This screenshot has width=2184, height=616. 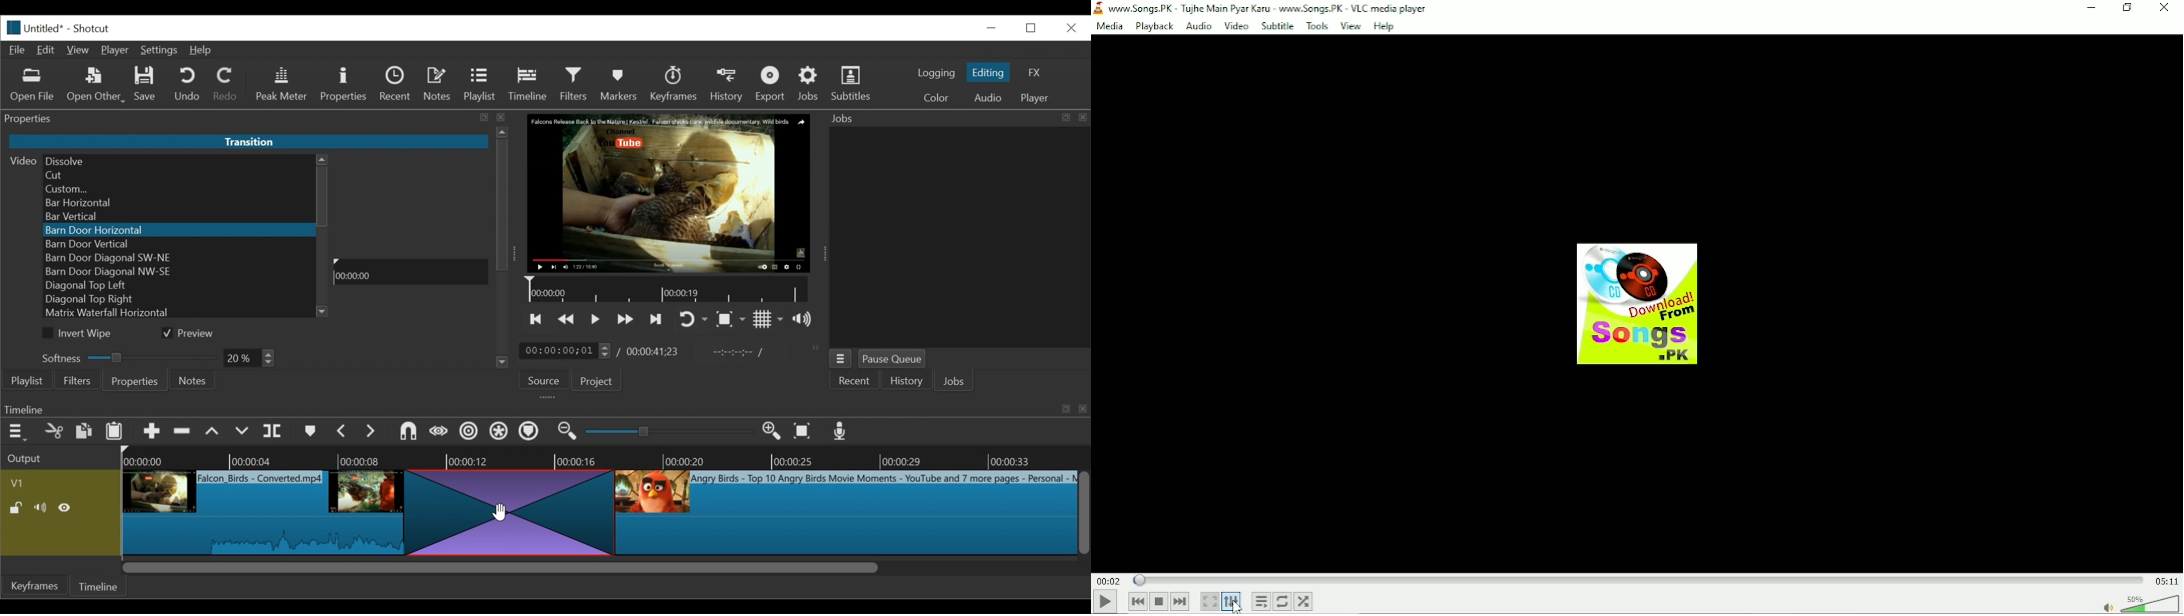 I want to click on Diagonal Top Right, so click(x=180, y=300).